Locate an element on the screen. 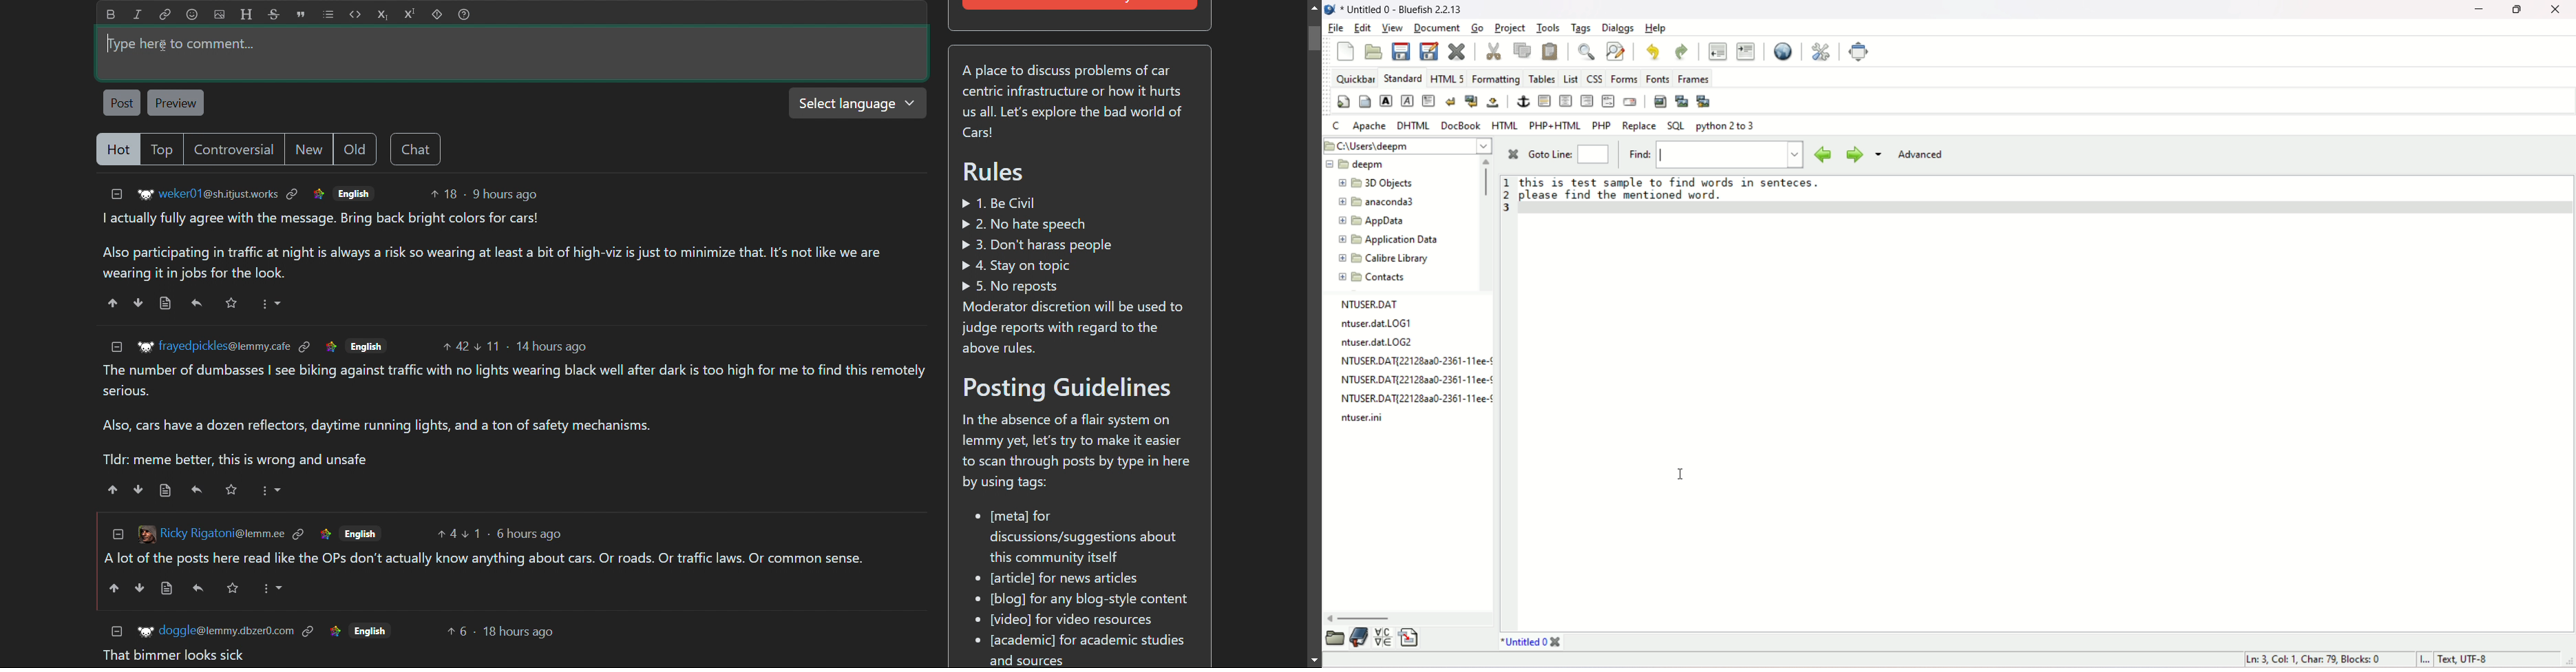  multi thumbnail is located at coordinates (1703, 101).